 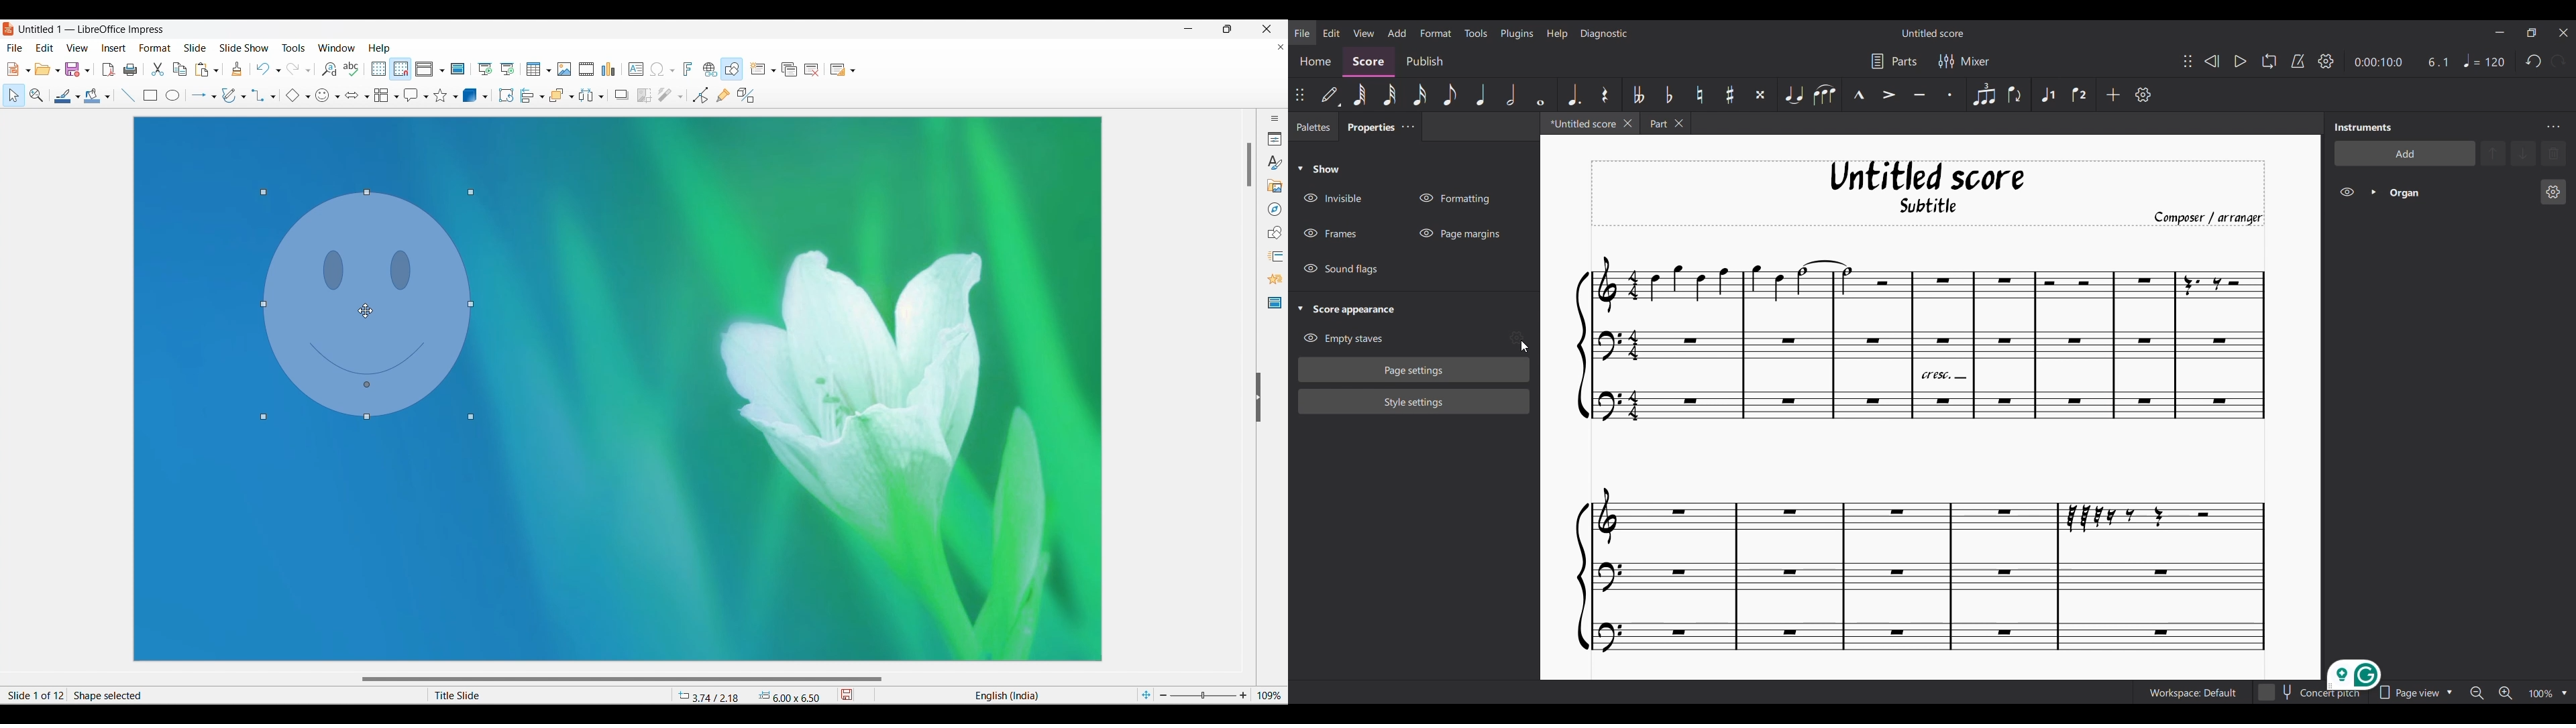 What do you see at coordinates (244, 97) in the screenshot?
I see `Curve and polygon options` at bounding box center [244, 97].